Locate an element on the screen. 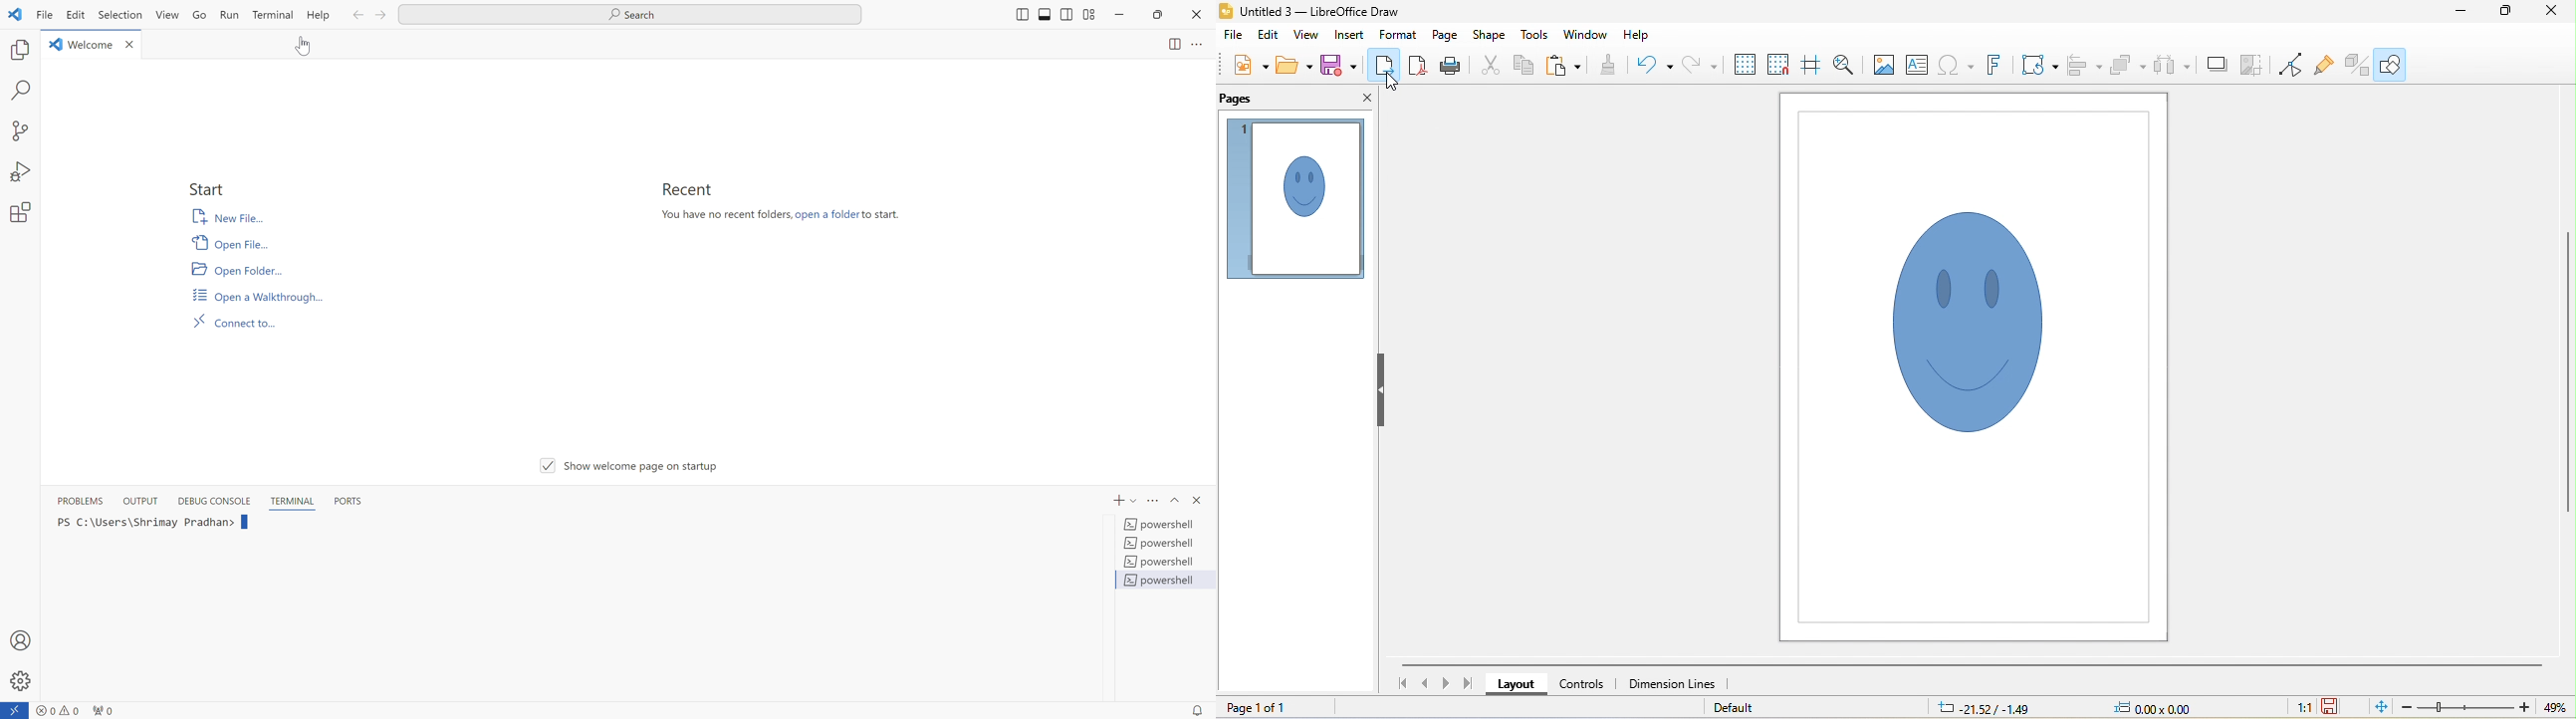 This screenshot has width=2576, height=728. redo is located at coordinates (1700, 64).